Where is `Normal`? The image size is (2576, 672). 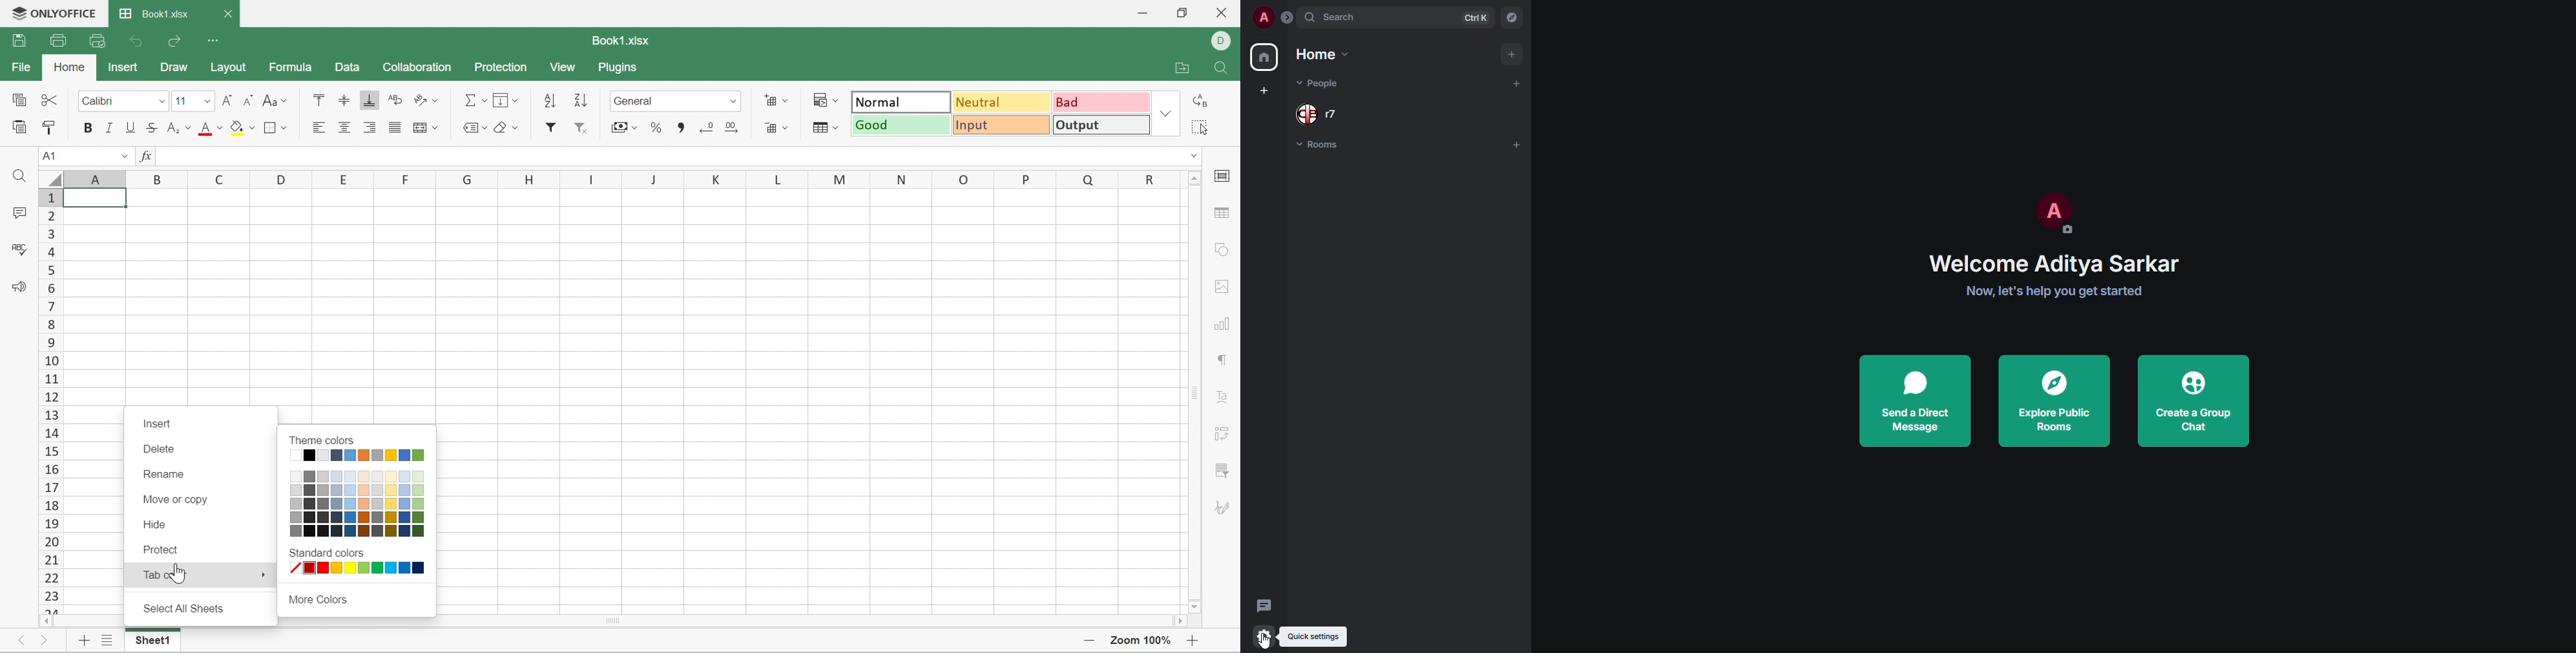 Normal is located at coordinates (902, 102).